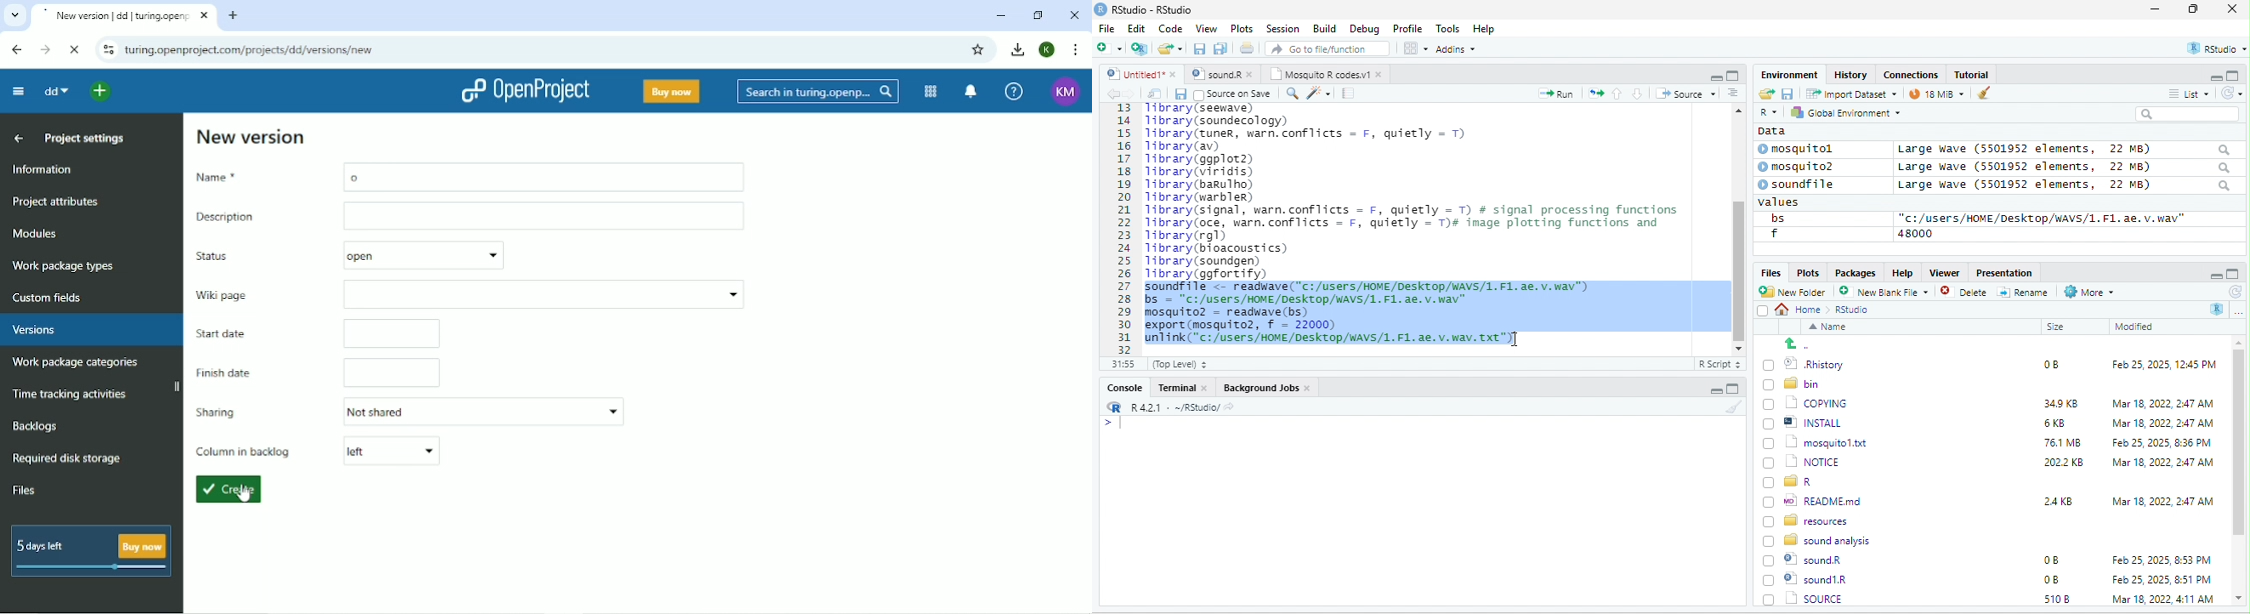 The height and width of the screenshot is (616, 2268). Describe the element at coordinates (1016, 49) in the screenshot. I see `Download` at that location.